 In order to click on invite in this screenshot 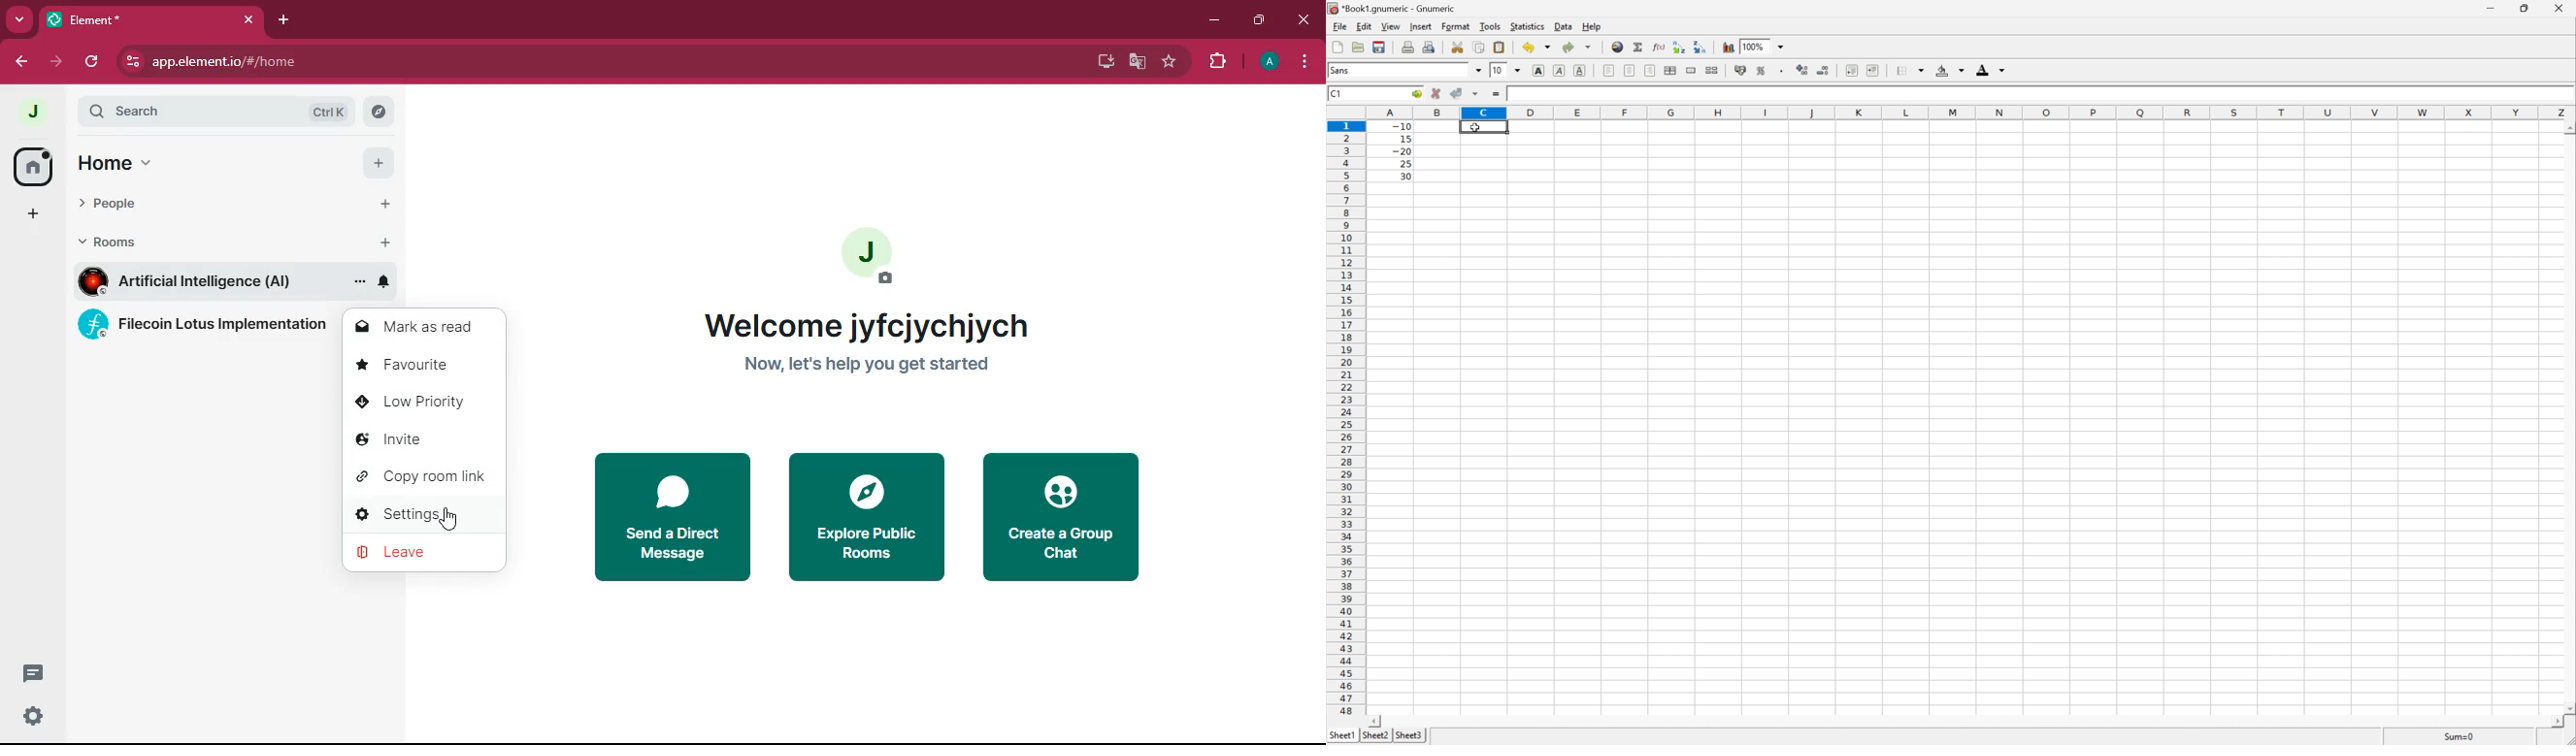, I will do `click(422, 439)`.